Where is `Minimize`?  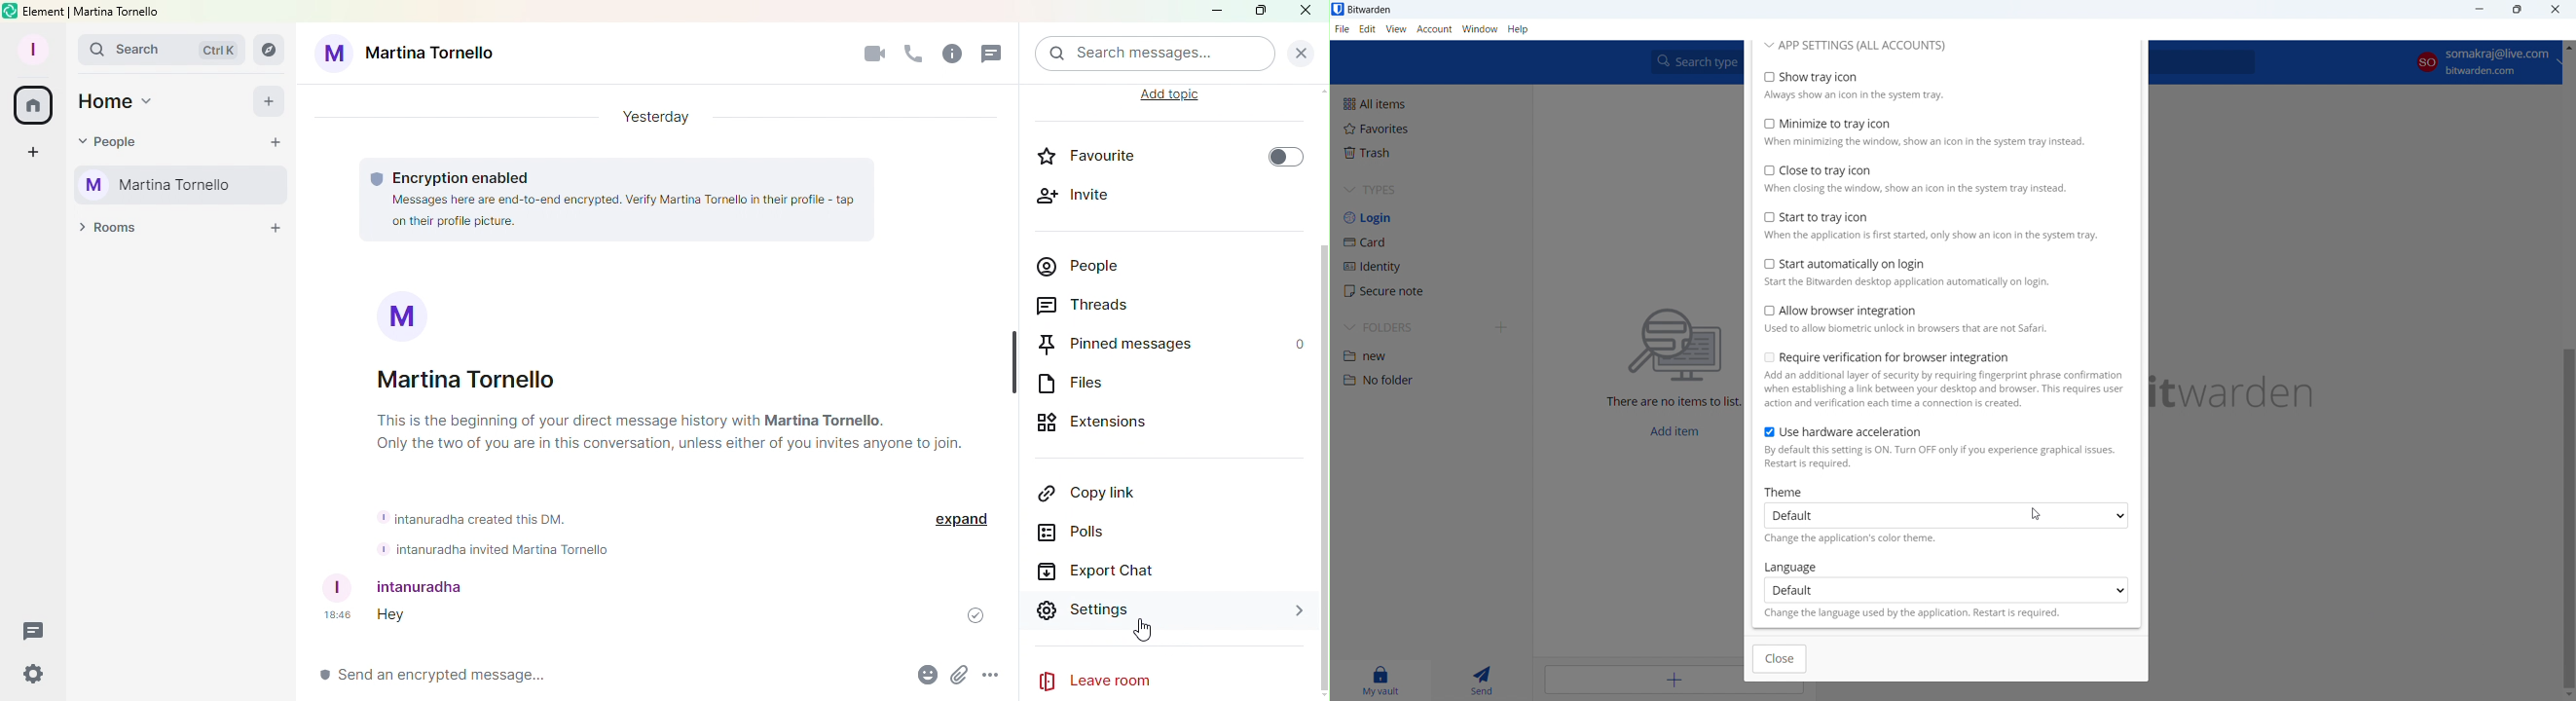
Minimize is located at coordinates (1216, 13).